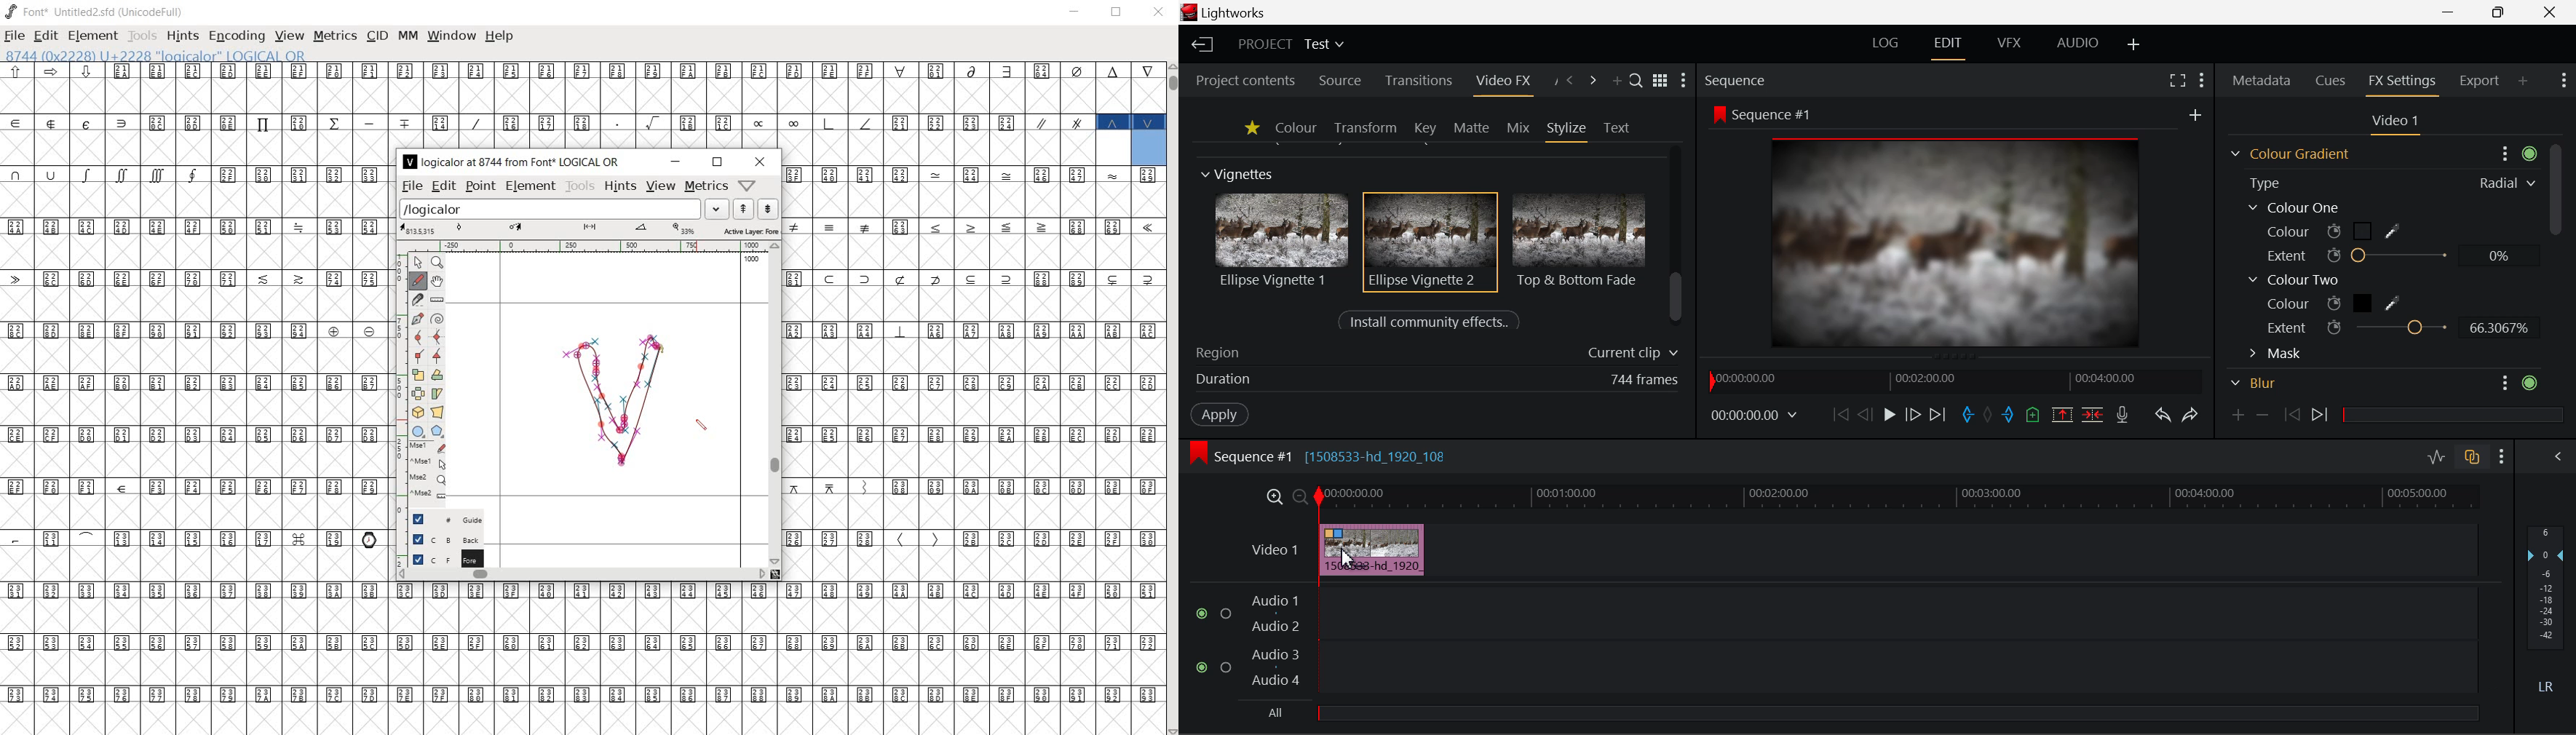 This screenshot has width=2576, height=756. Describe the element at coordinates (2123, 413) in the screenshot. I see `Record Voiceover` at that location.